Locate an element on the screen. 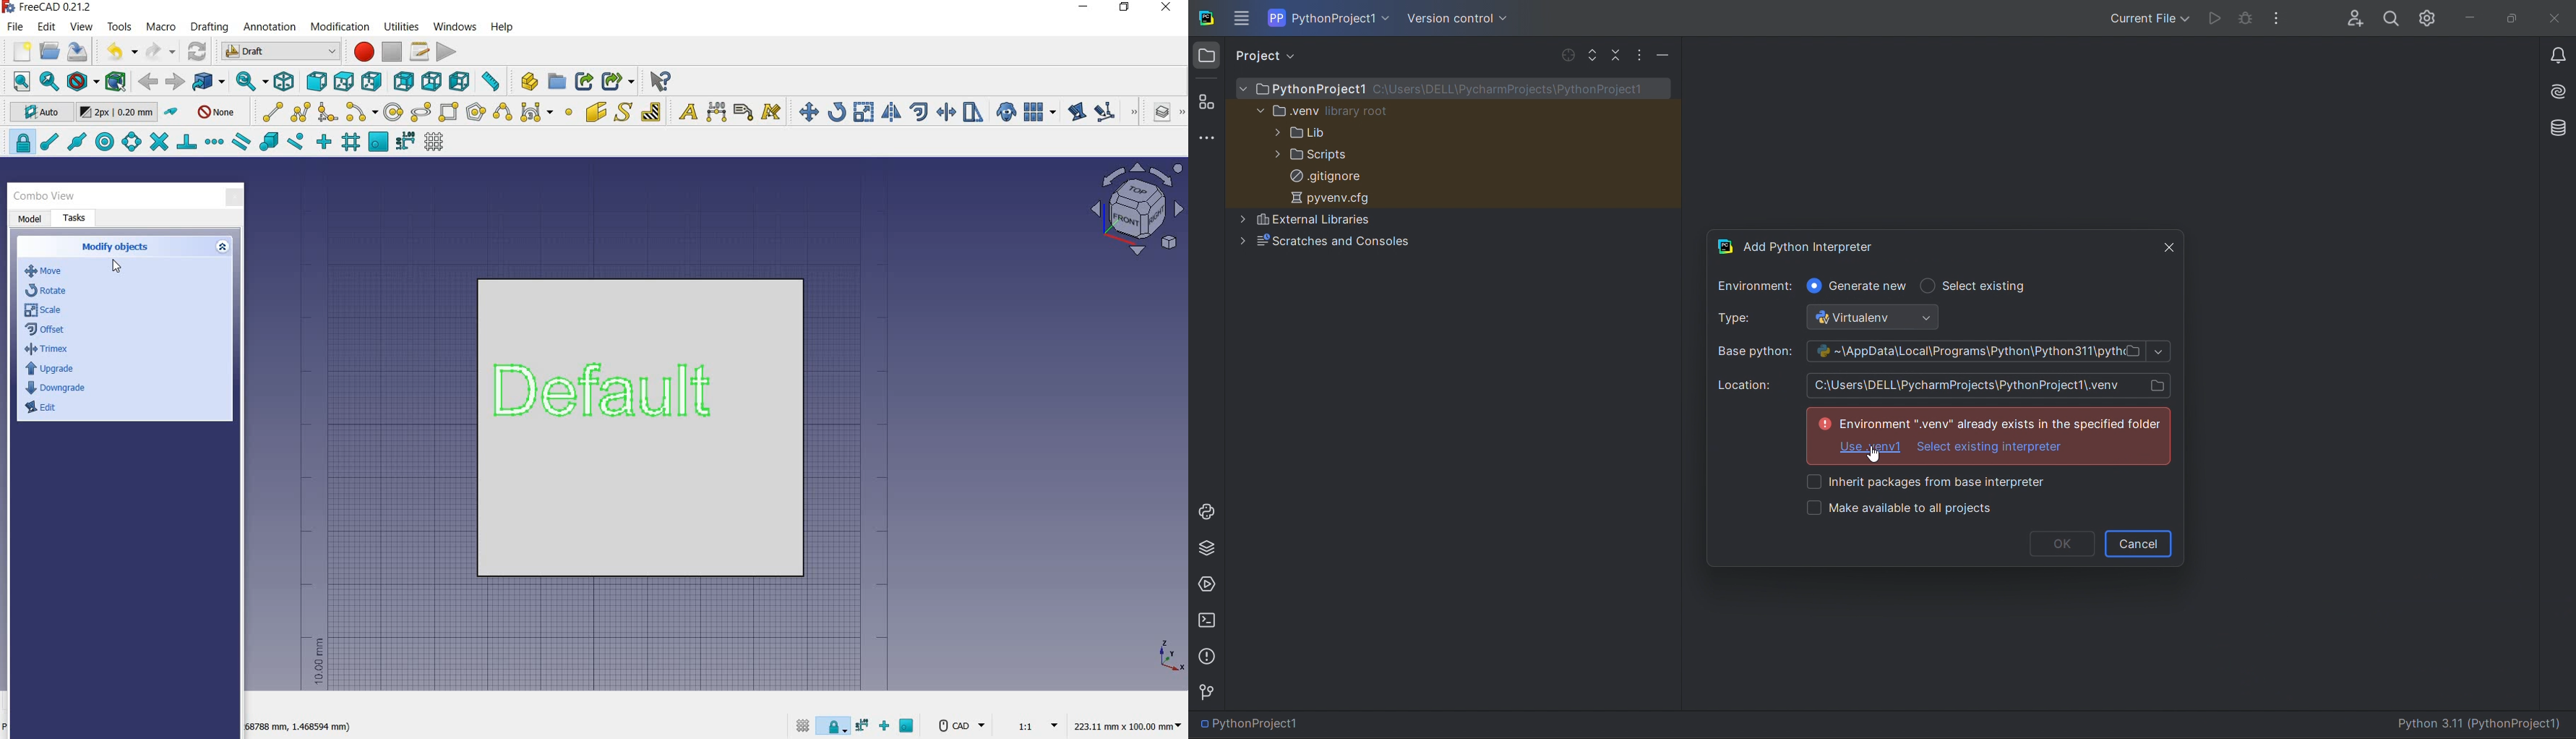 This screenshot has height=756, width=2576. stop macro recording is located at coordinates (393, 52).